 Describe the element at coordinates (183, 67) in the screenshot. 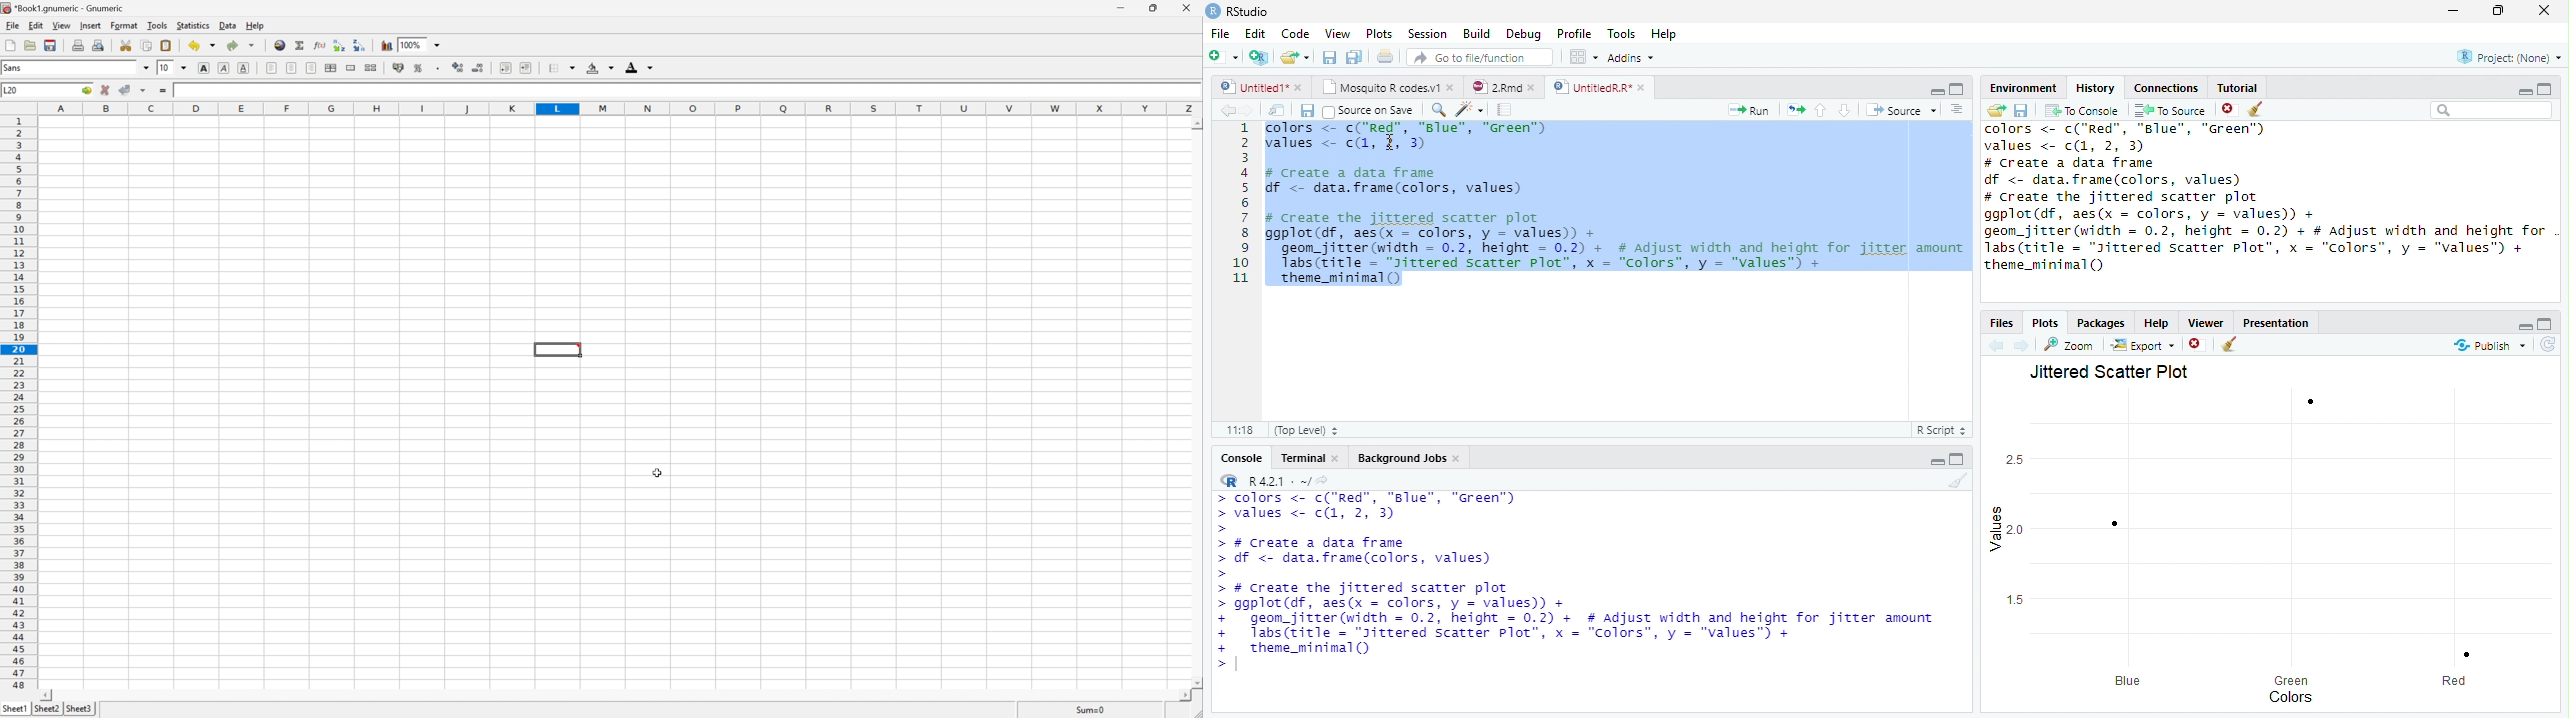

I see `Drop Down` at that location.